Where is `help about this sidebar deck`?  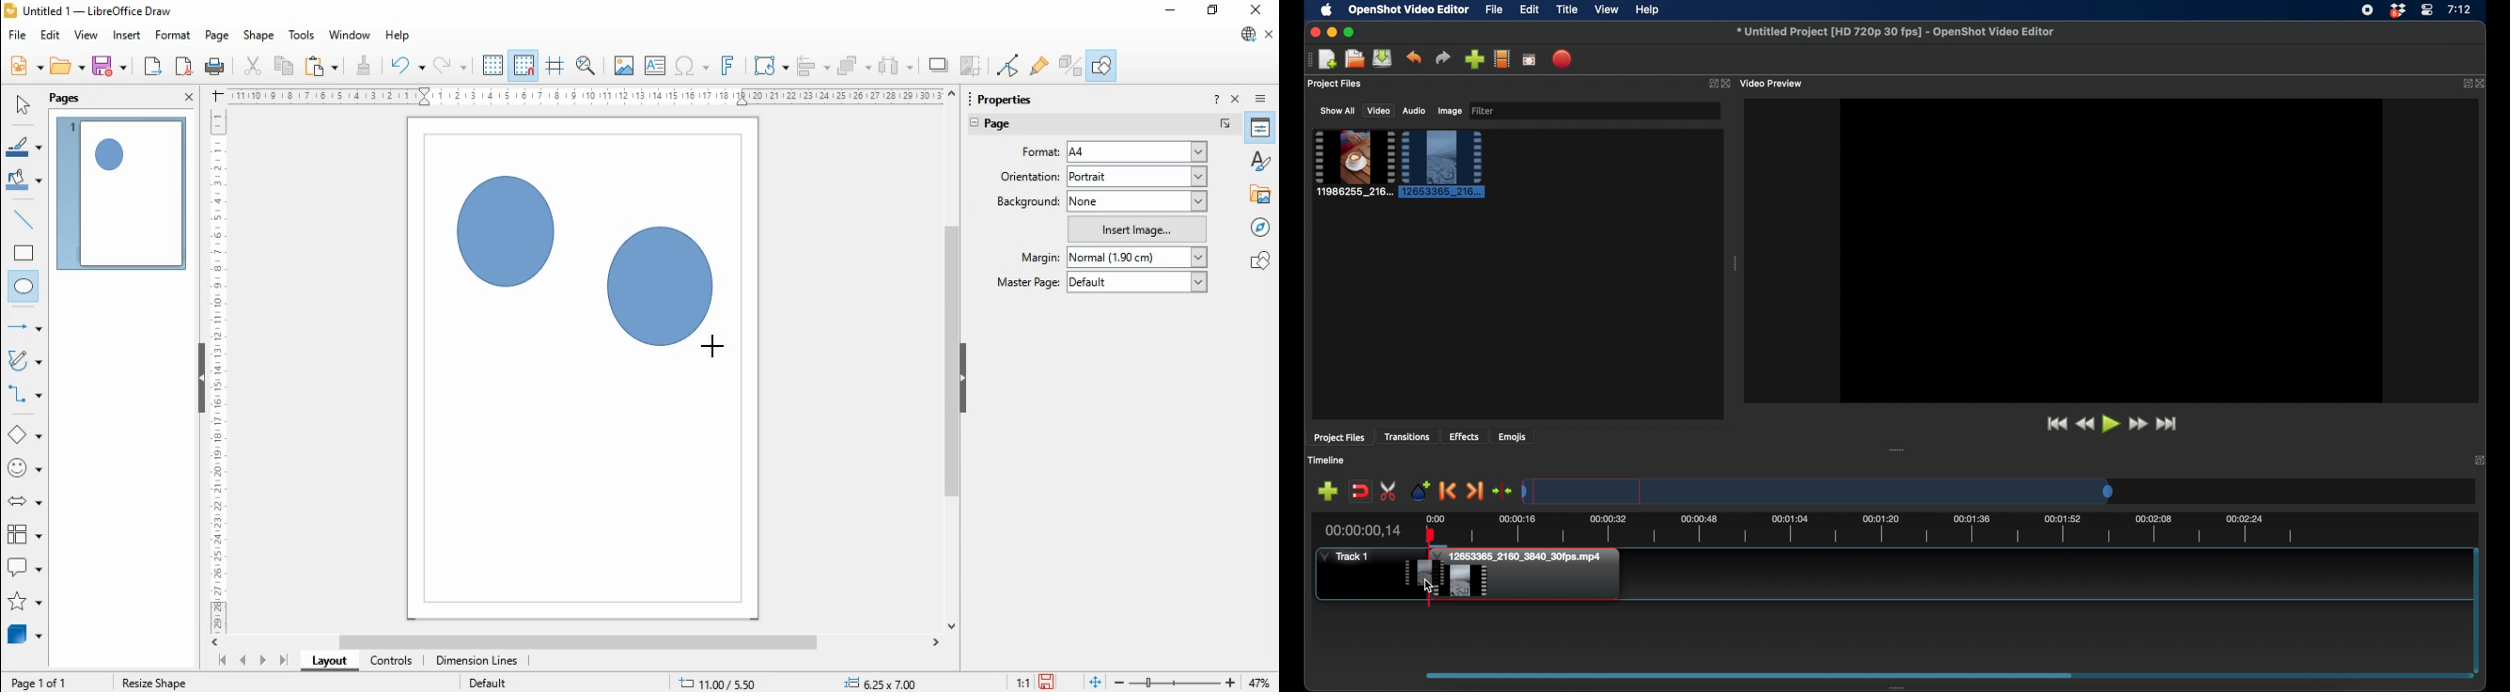 help about this sidebar deck is located at coordinates (1216, 98).